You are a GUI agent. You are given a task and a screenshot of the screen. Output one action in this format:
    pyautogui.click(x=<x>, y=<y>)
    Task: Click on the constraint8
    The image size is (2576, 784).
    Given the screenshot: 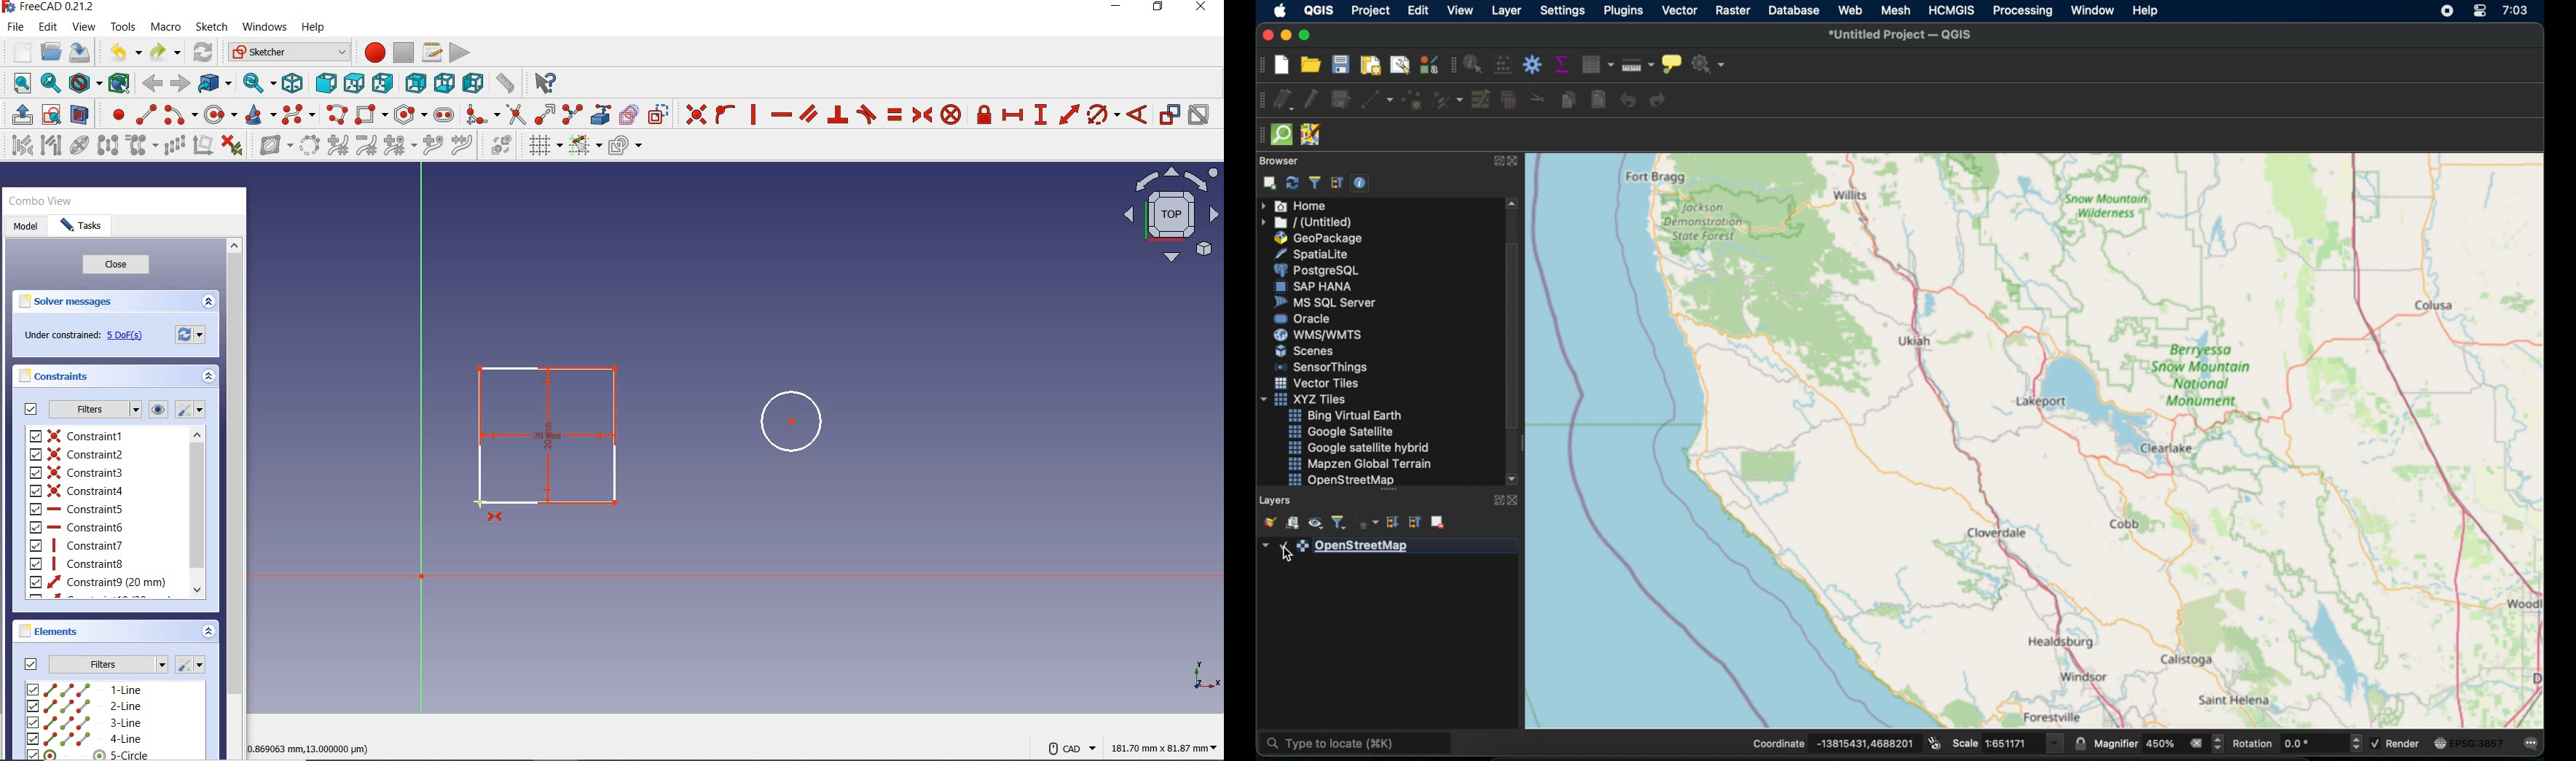 What is the action you would take?
    pyautogui.click(x=79, y=563)
    